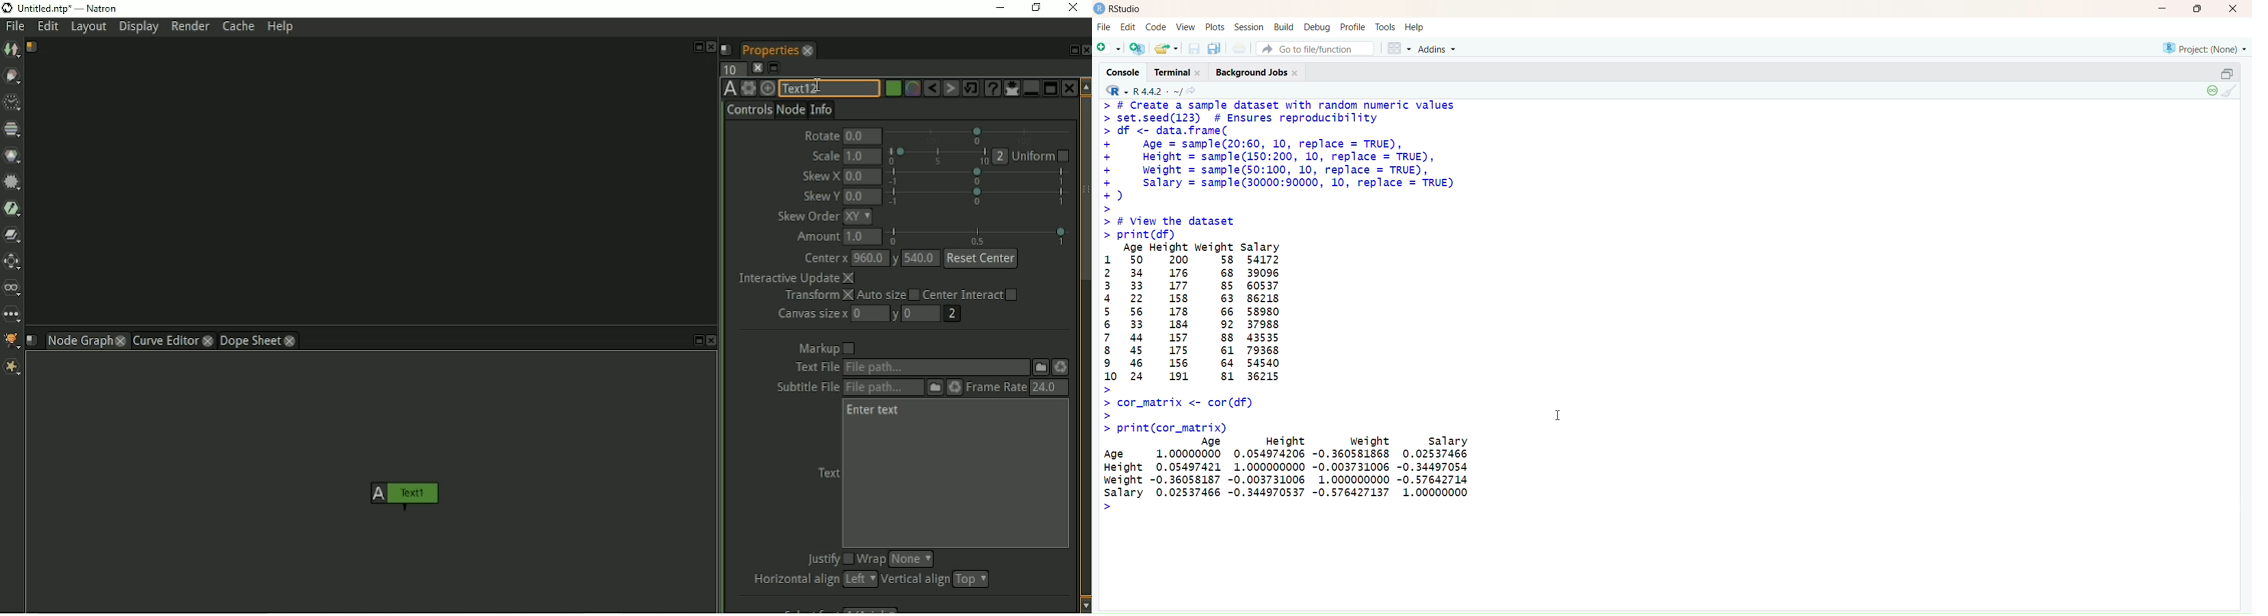  I want to click on Text cursor, so click(1559, 413).